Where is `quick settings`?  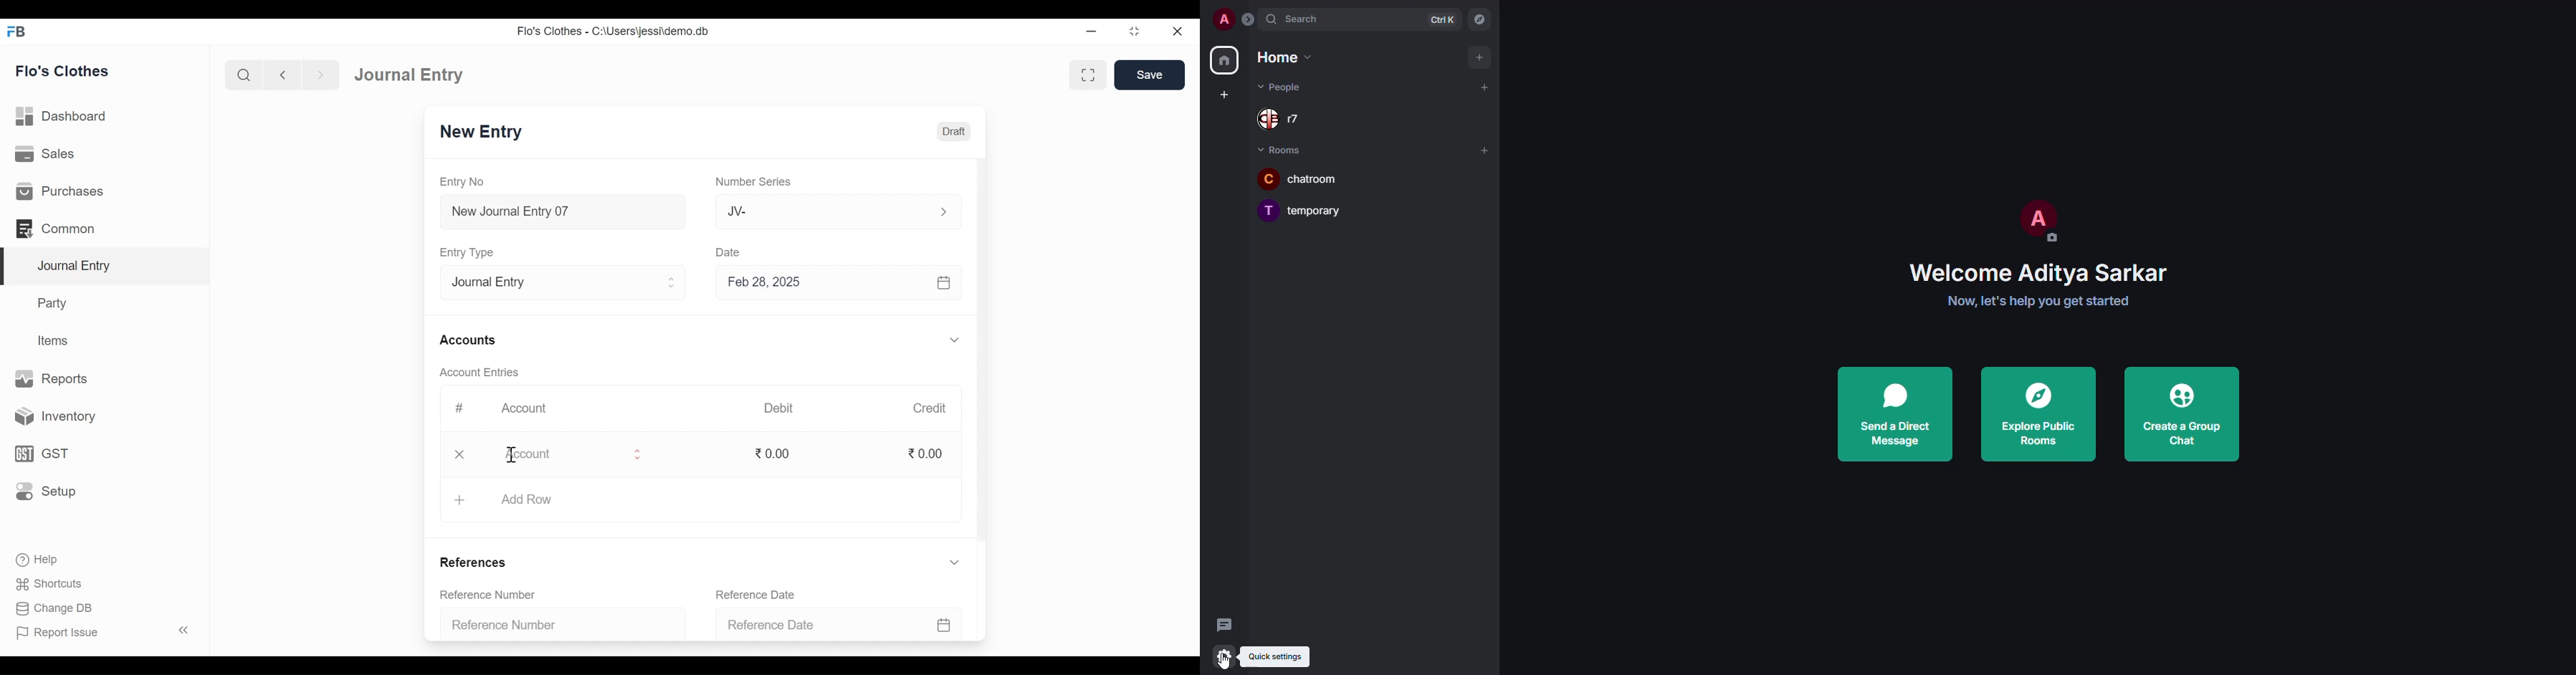 quick settings is located at coordinates (1223, 656).